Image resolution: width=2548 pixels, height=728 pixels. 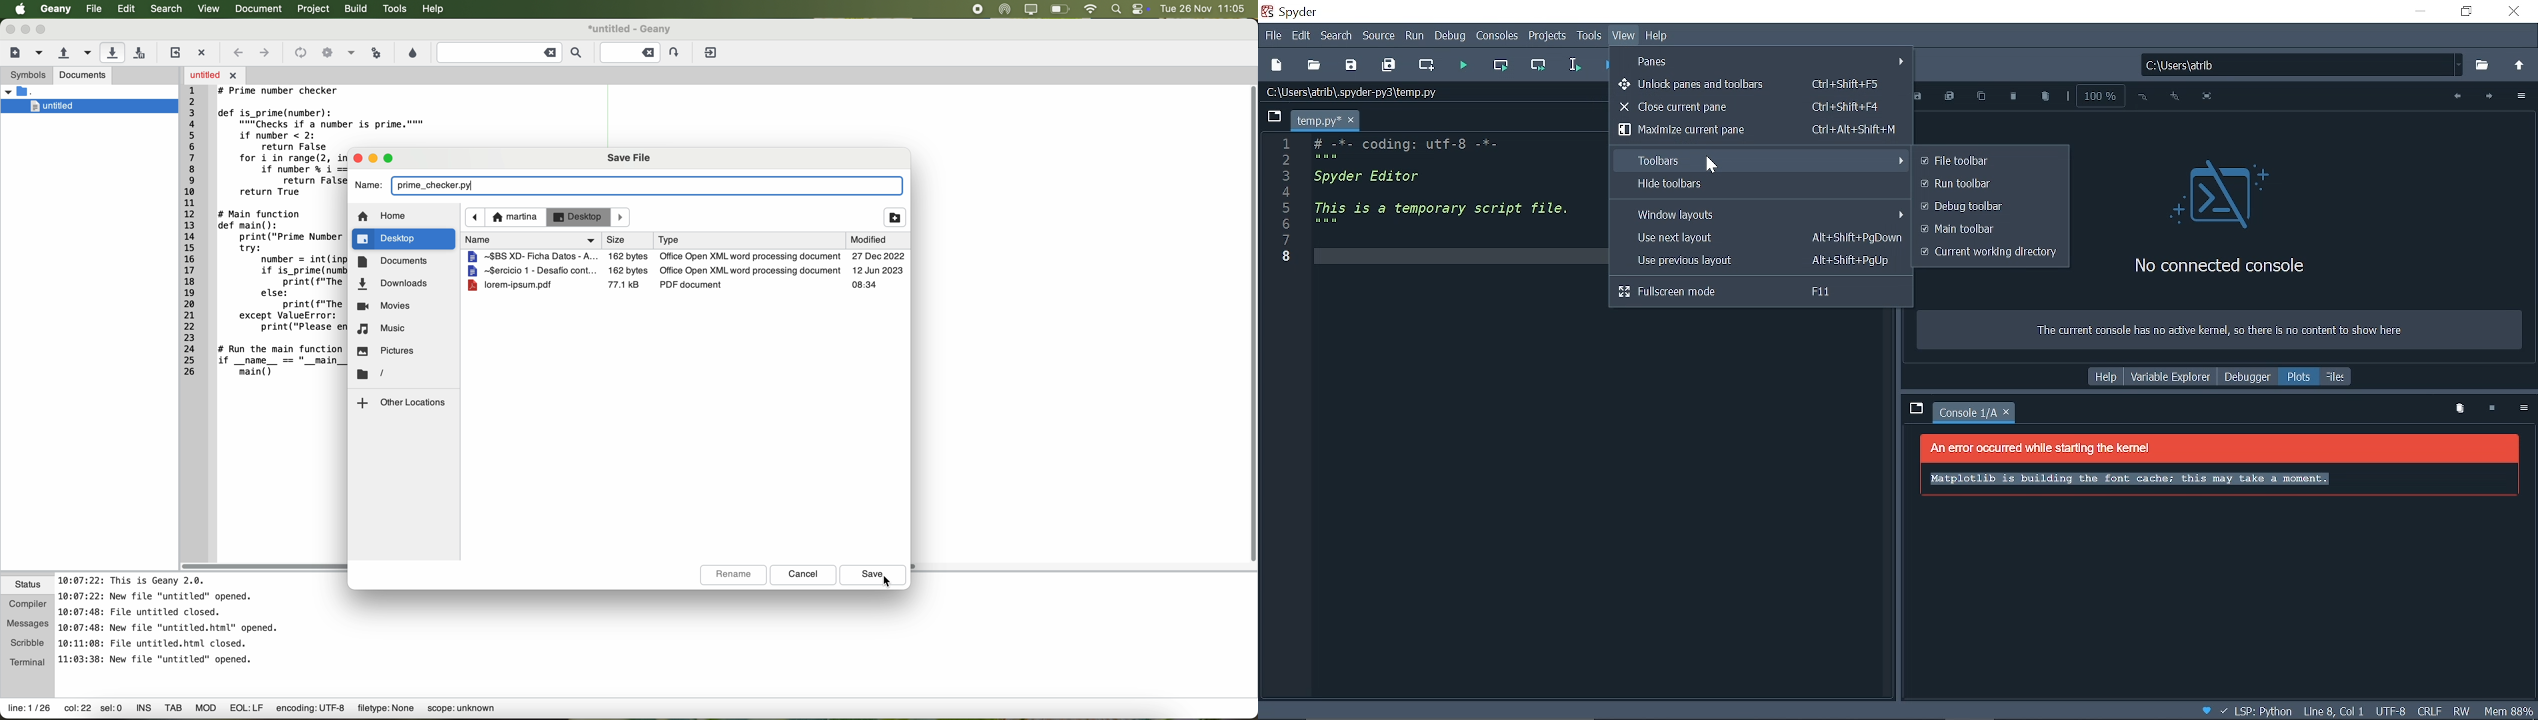 I want to click on find the entered text in the current file, so click(x=510, y=53).